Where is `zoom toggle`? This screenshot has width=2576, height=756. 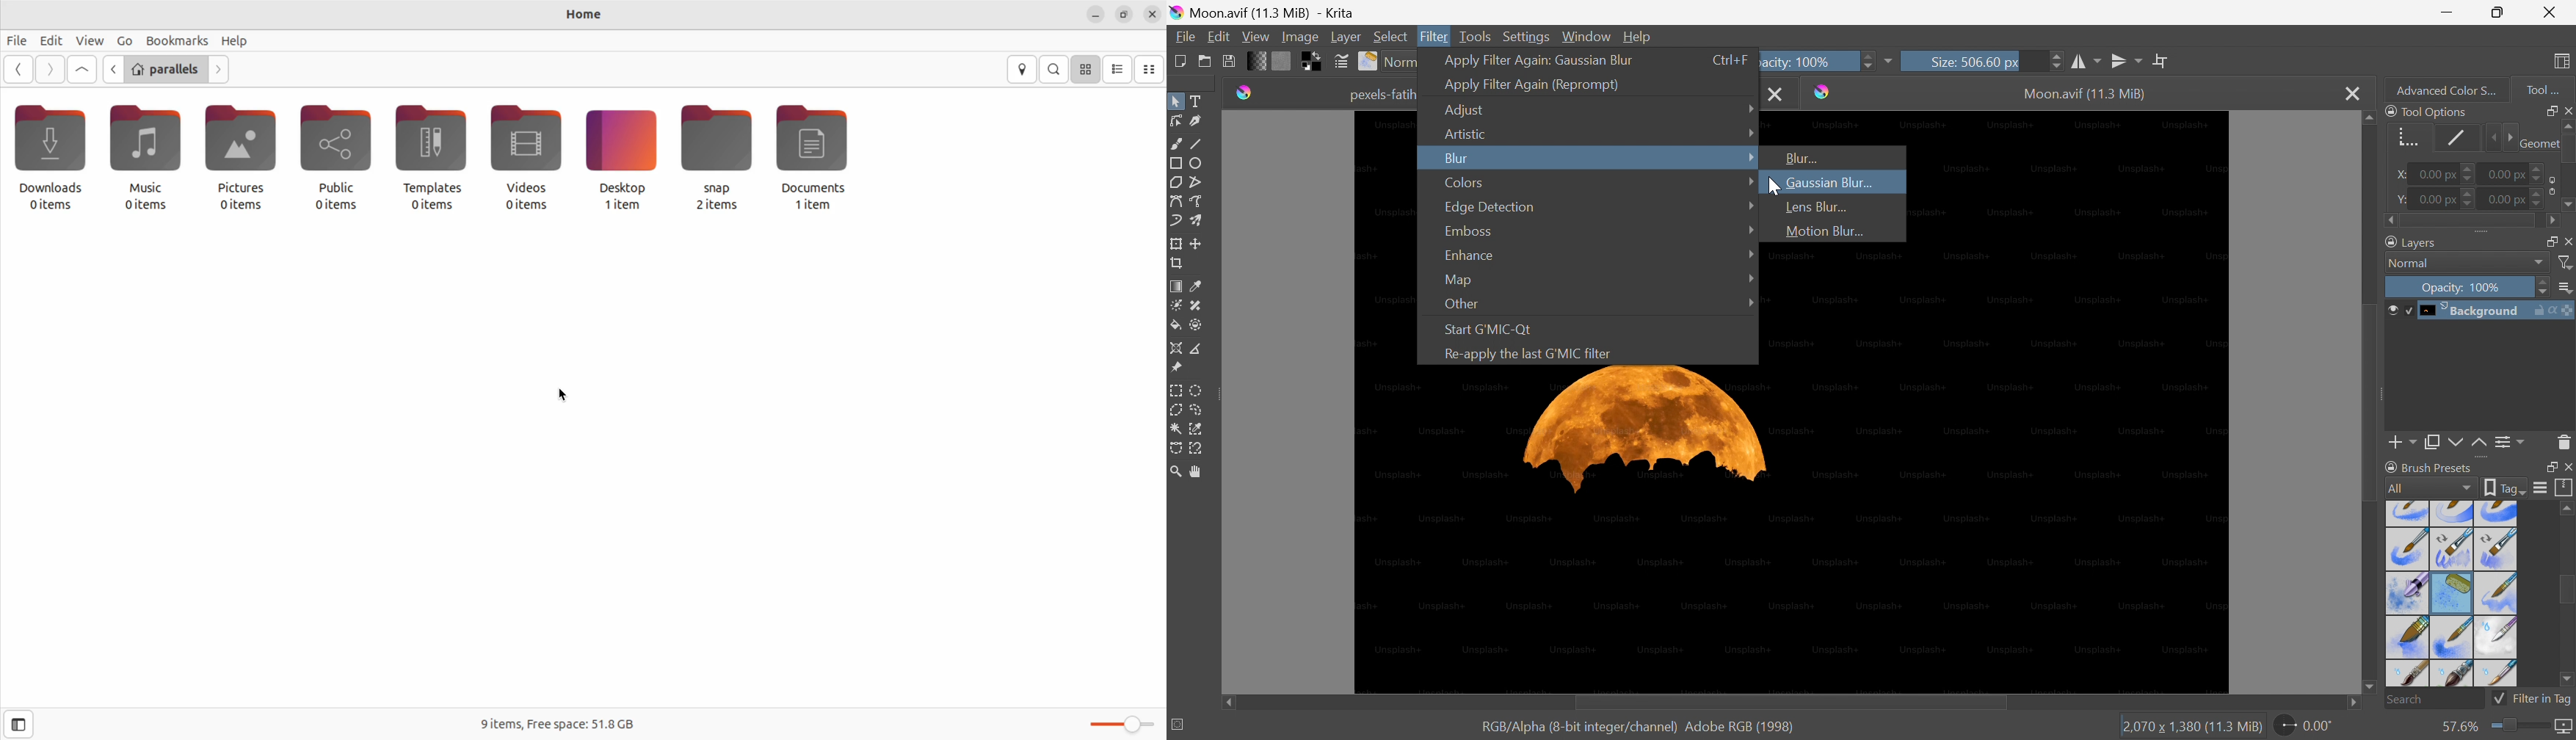
zoom toggle is located at coordinates (1125, 726).